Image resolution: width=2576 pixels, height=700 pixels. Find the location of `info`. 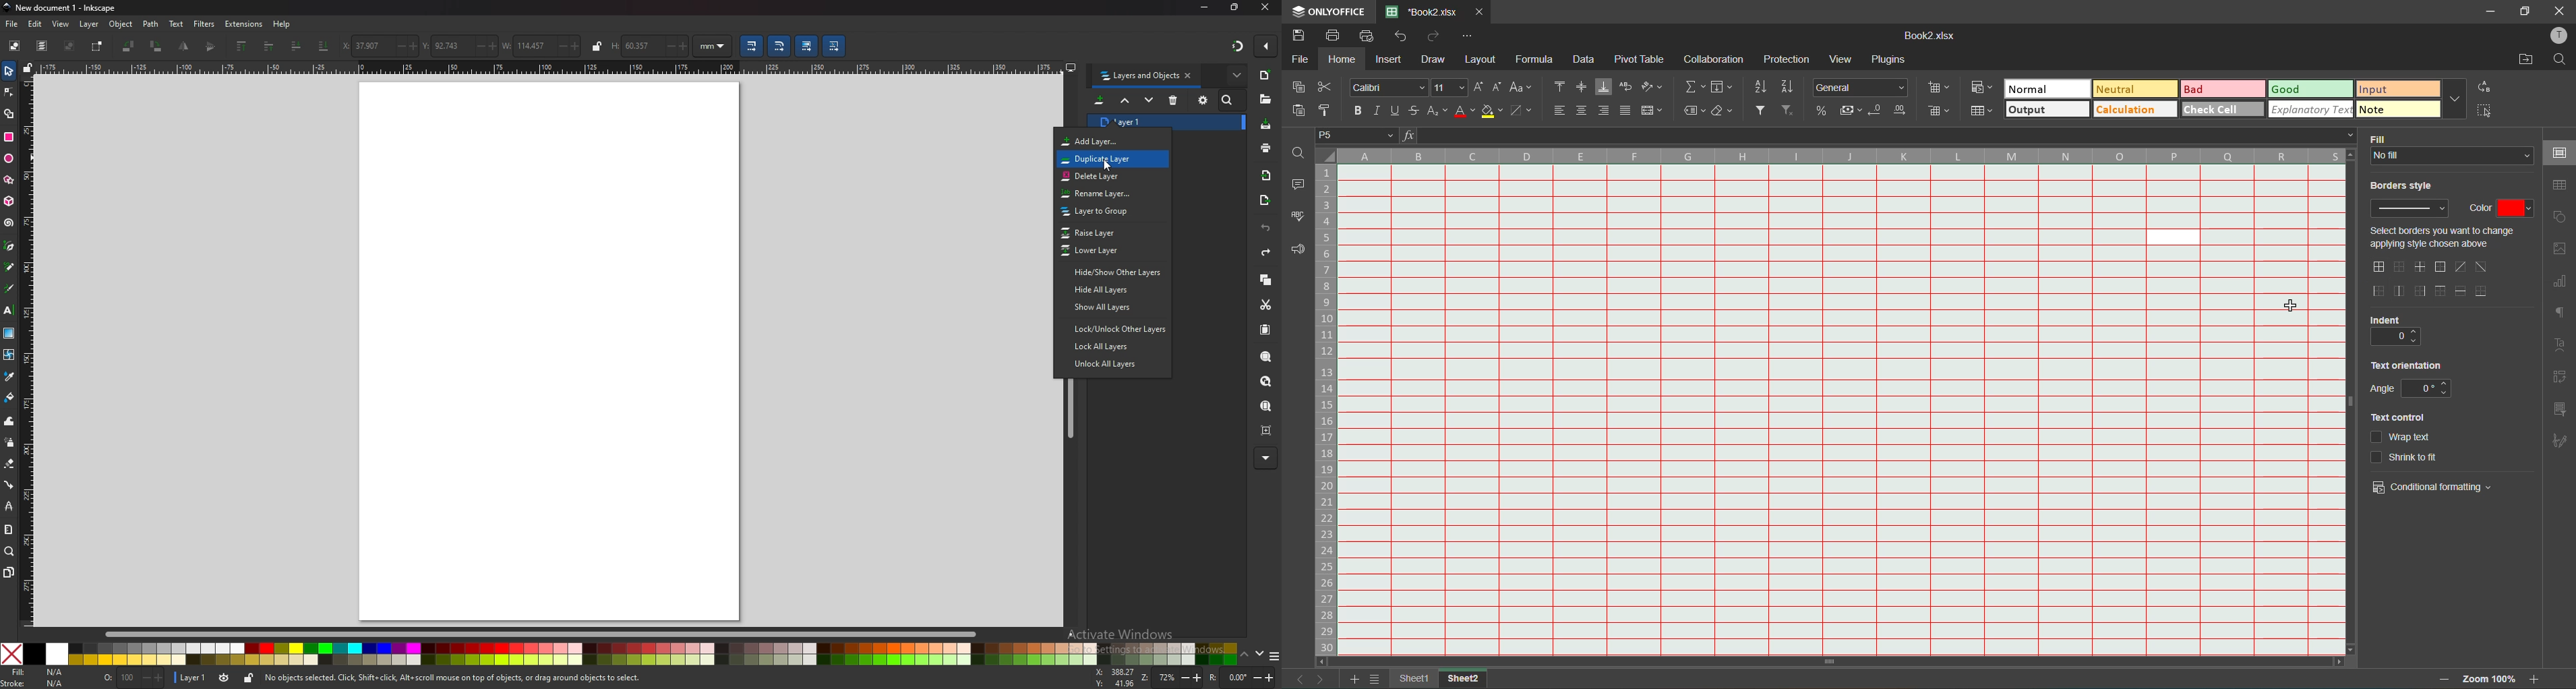

info is located at coordinates (453, 677).